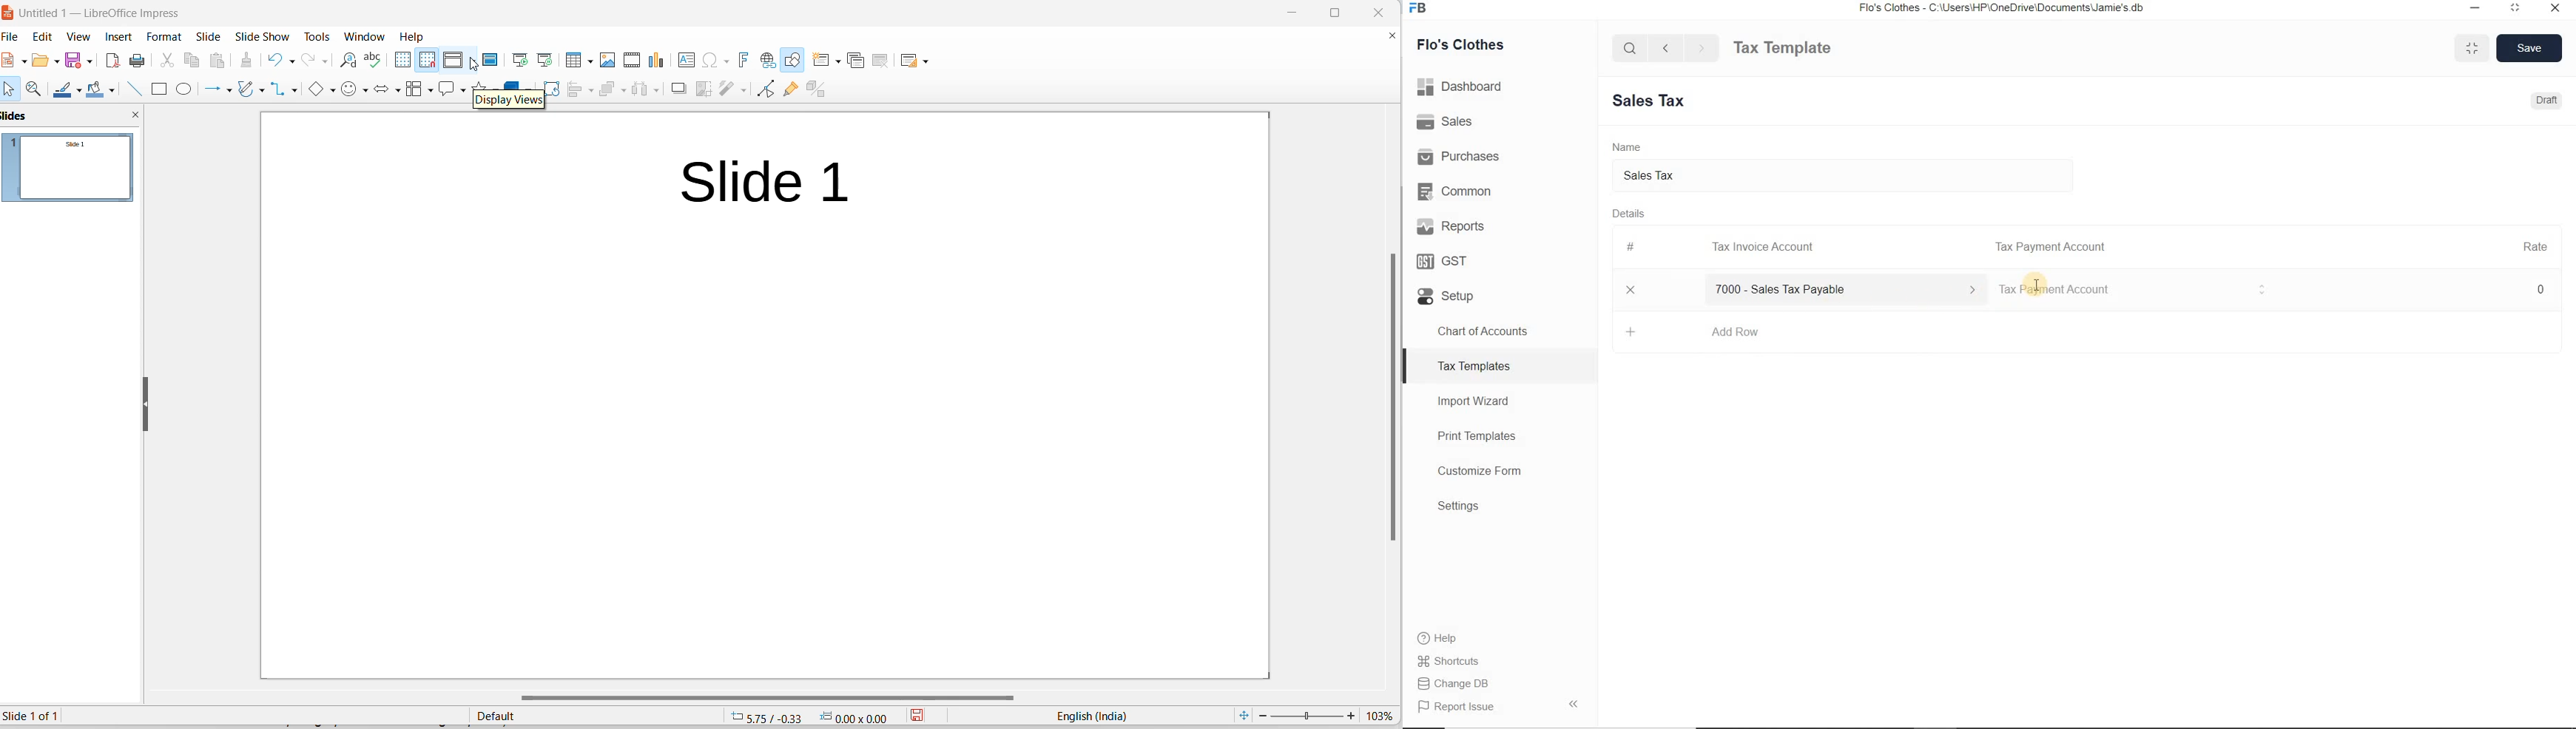 Image resolution: width=2576 pixels, height=756 pixels. What do you see at coordinates (1702, 47) in the screenshot?
I see `Forward` at bounding box center [1702, 47].